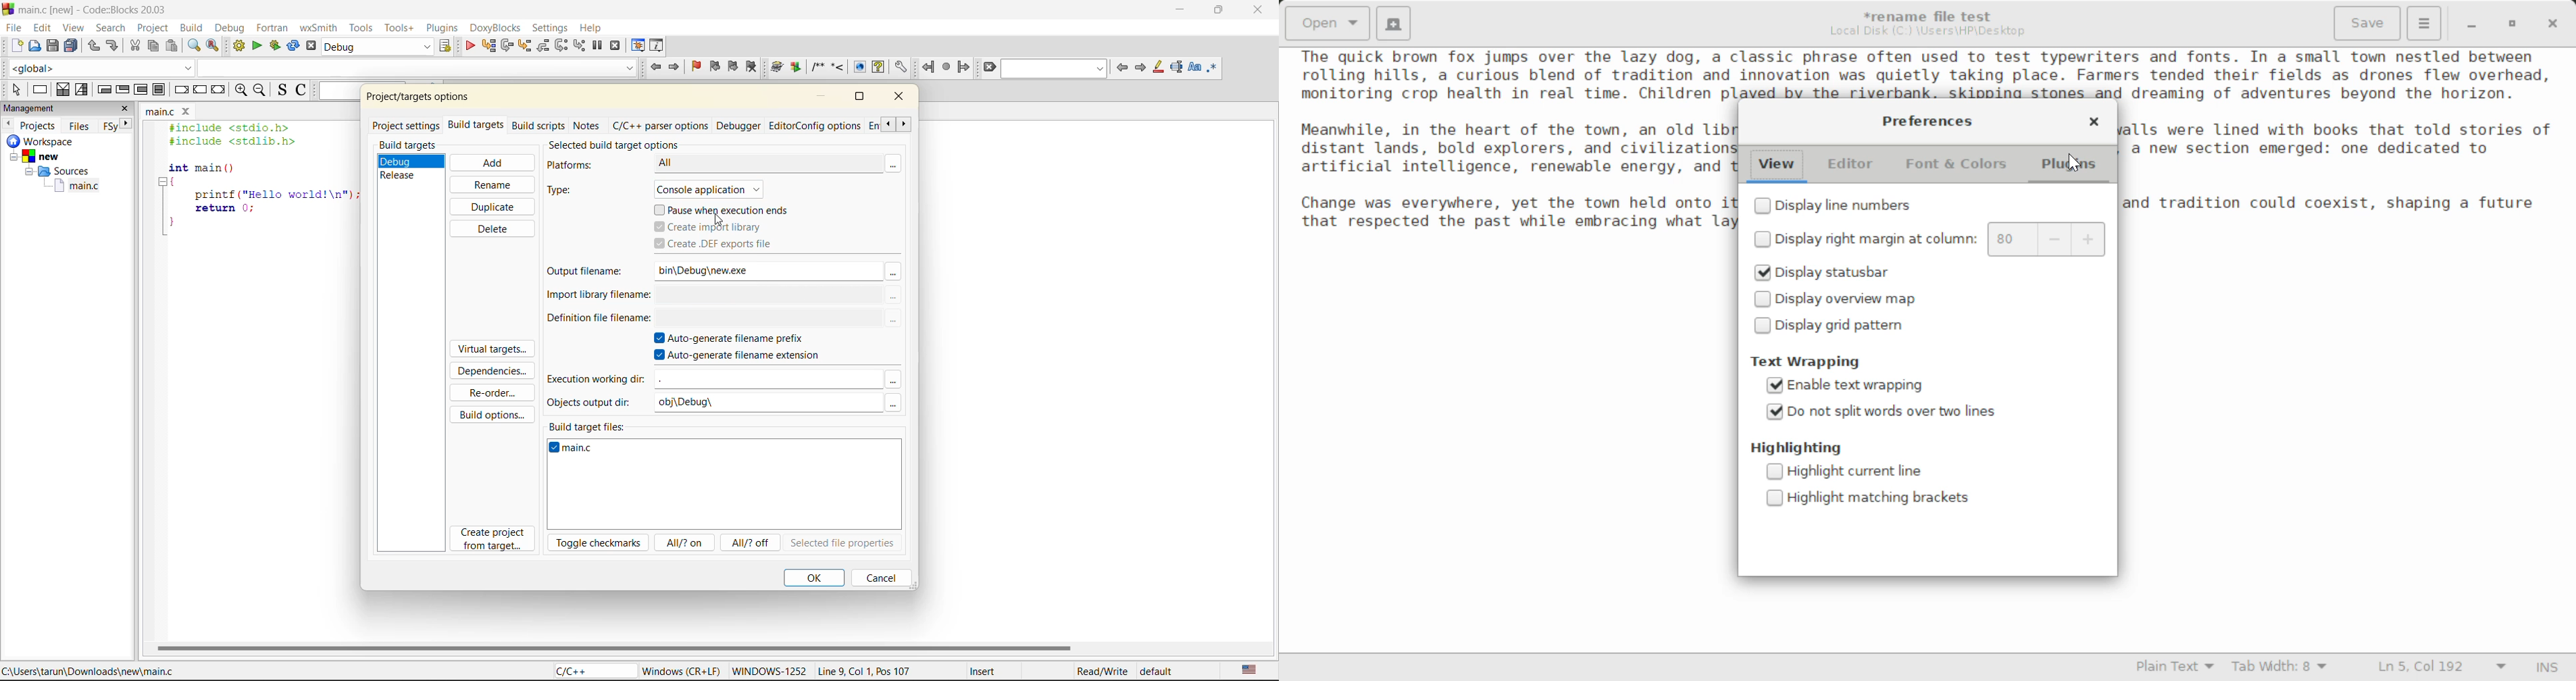  What do you see at coordinates (200, 91) in the screenshot?
I see `continue instruction ` at bounding box center [200, 91].